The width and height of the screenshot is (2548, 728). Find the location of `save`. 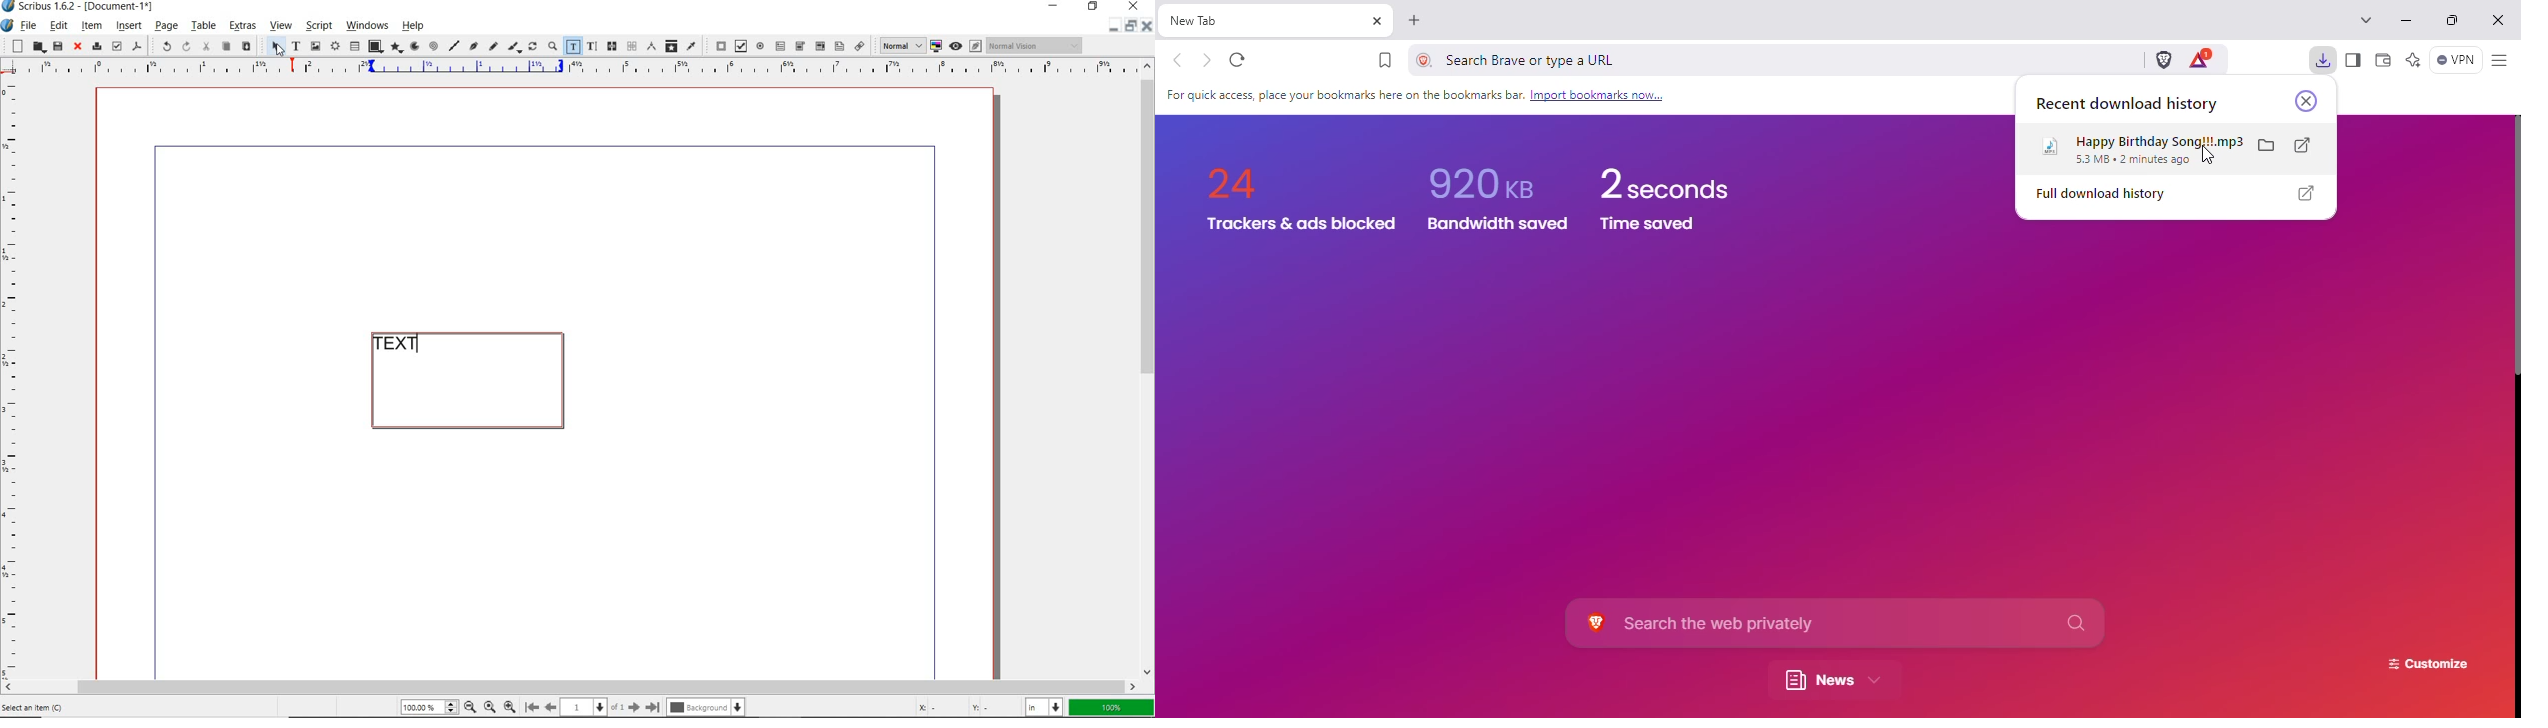

save is located at coordinates (56, 46).